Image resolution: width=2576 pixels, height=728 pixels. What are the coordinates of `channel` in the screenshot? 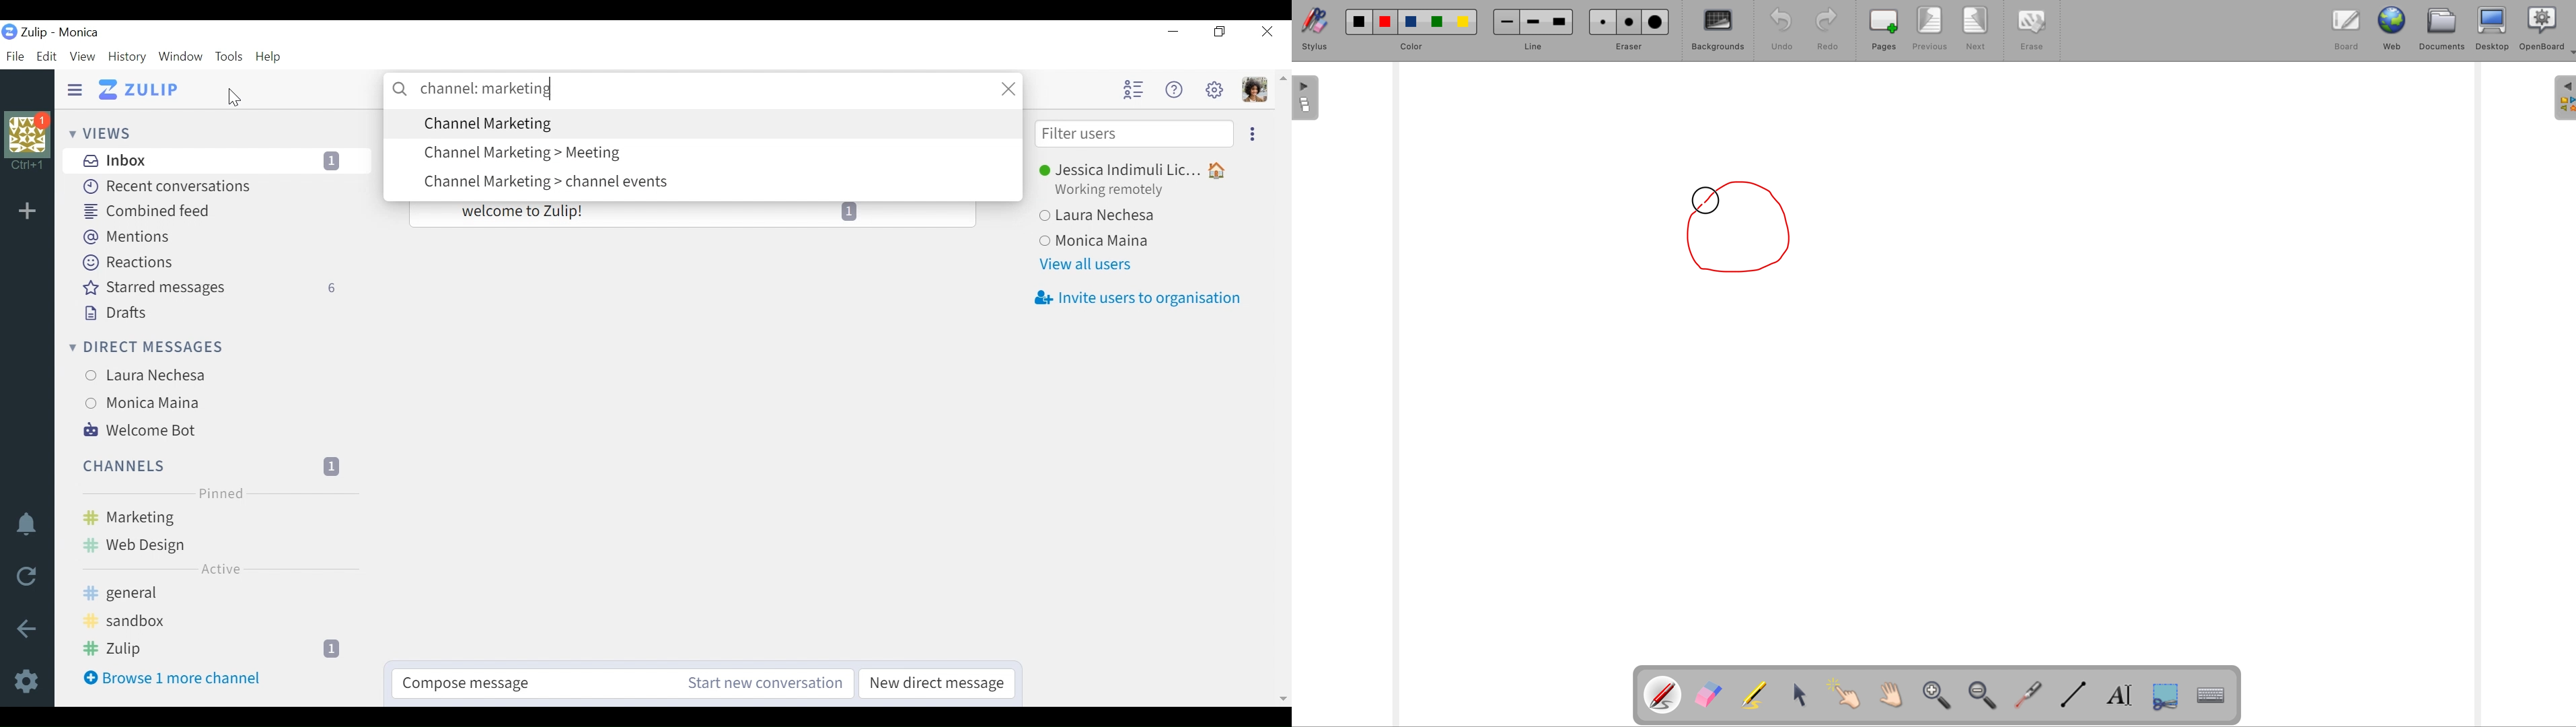 It's located at (218, 547).